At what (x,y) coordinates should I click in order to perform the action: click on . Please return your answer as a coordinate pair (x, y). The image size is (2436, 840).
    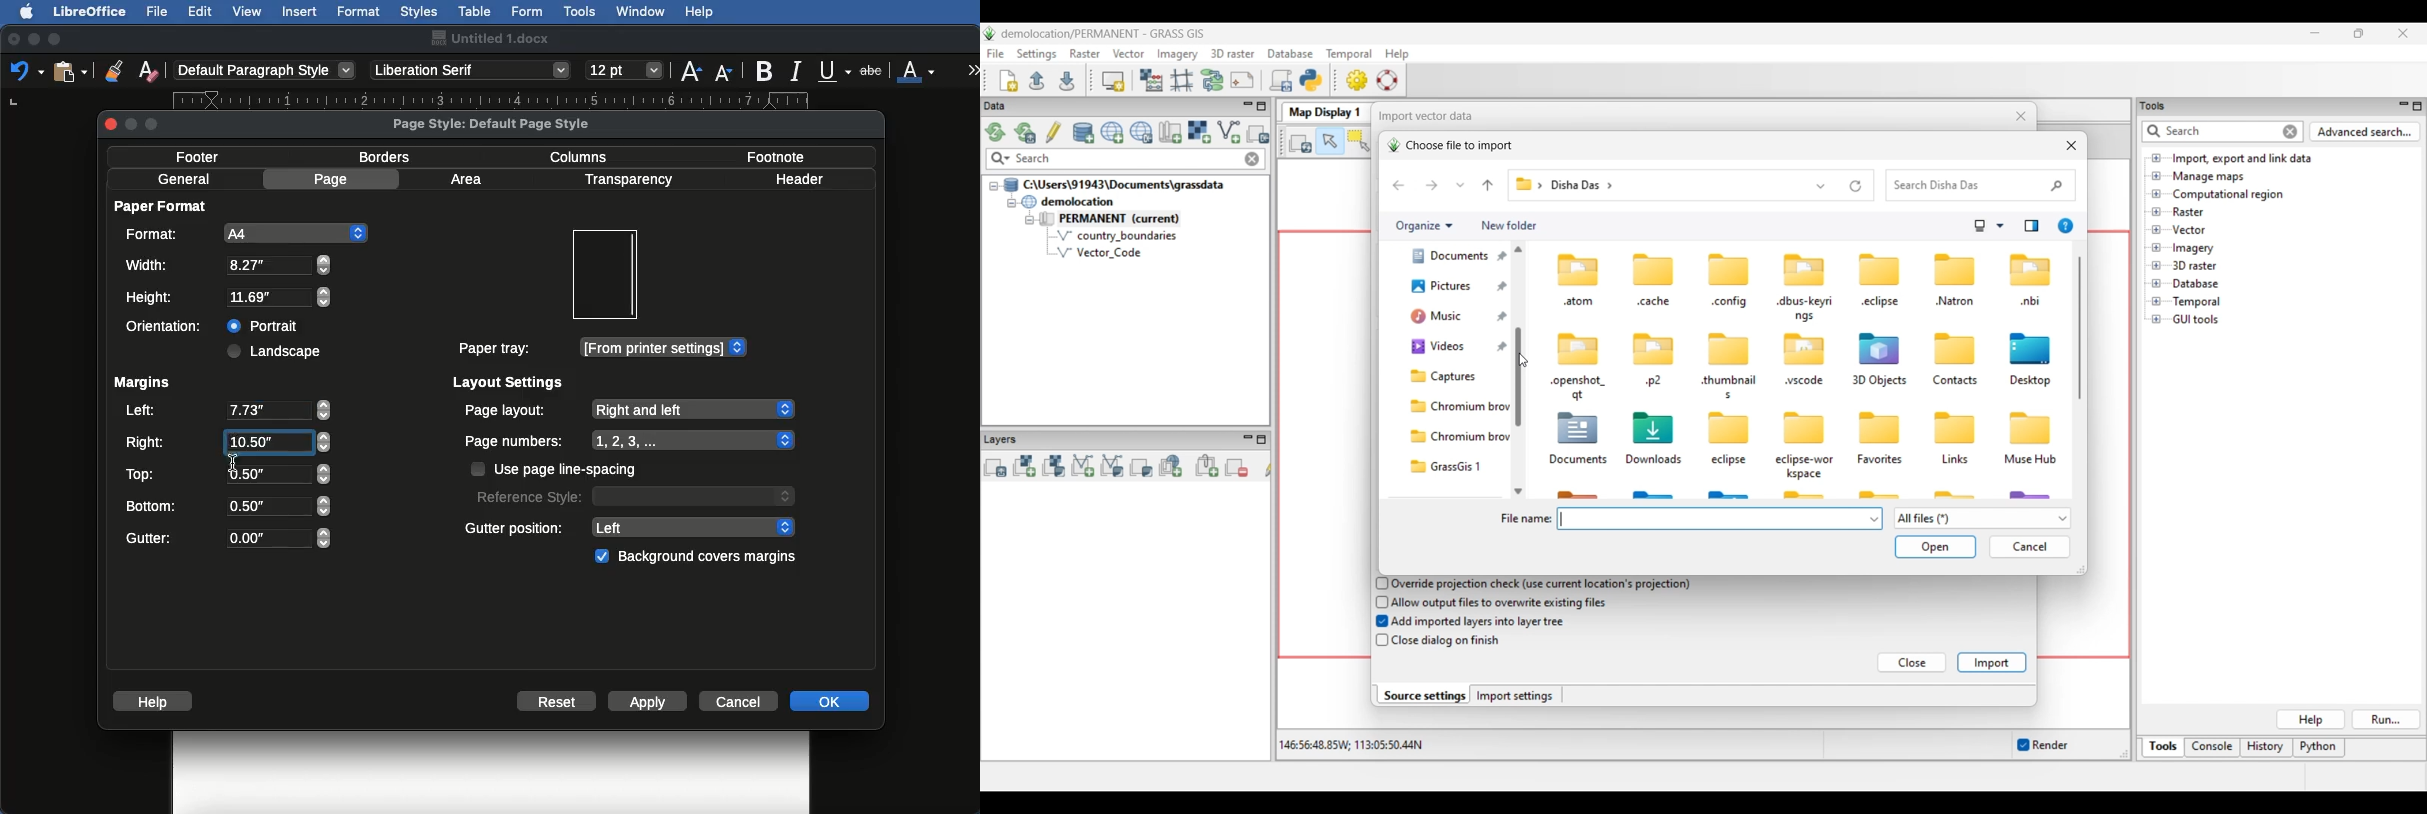
    Looking at the image, I should click on (231, 458).